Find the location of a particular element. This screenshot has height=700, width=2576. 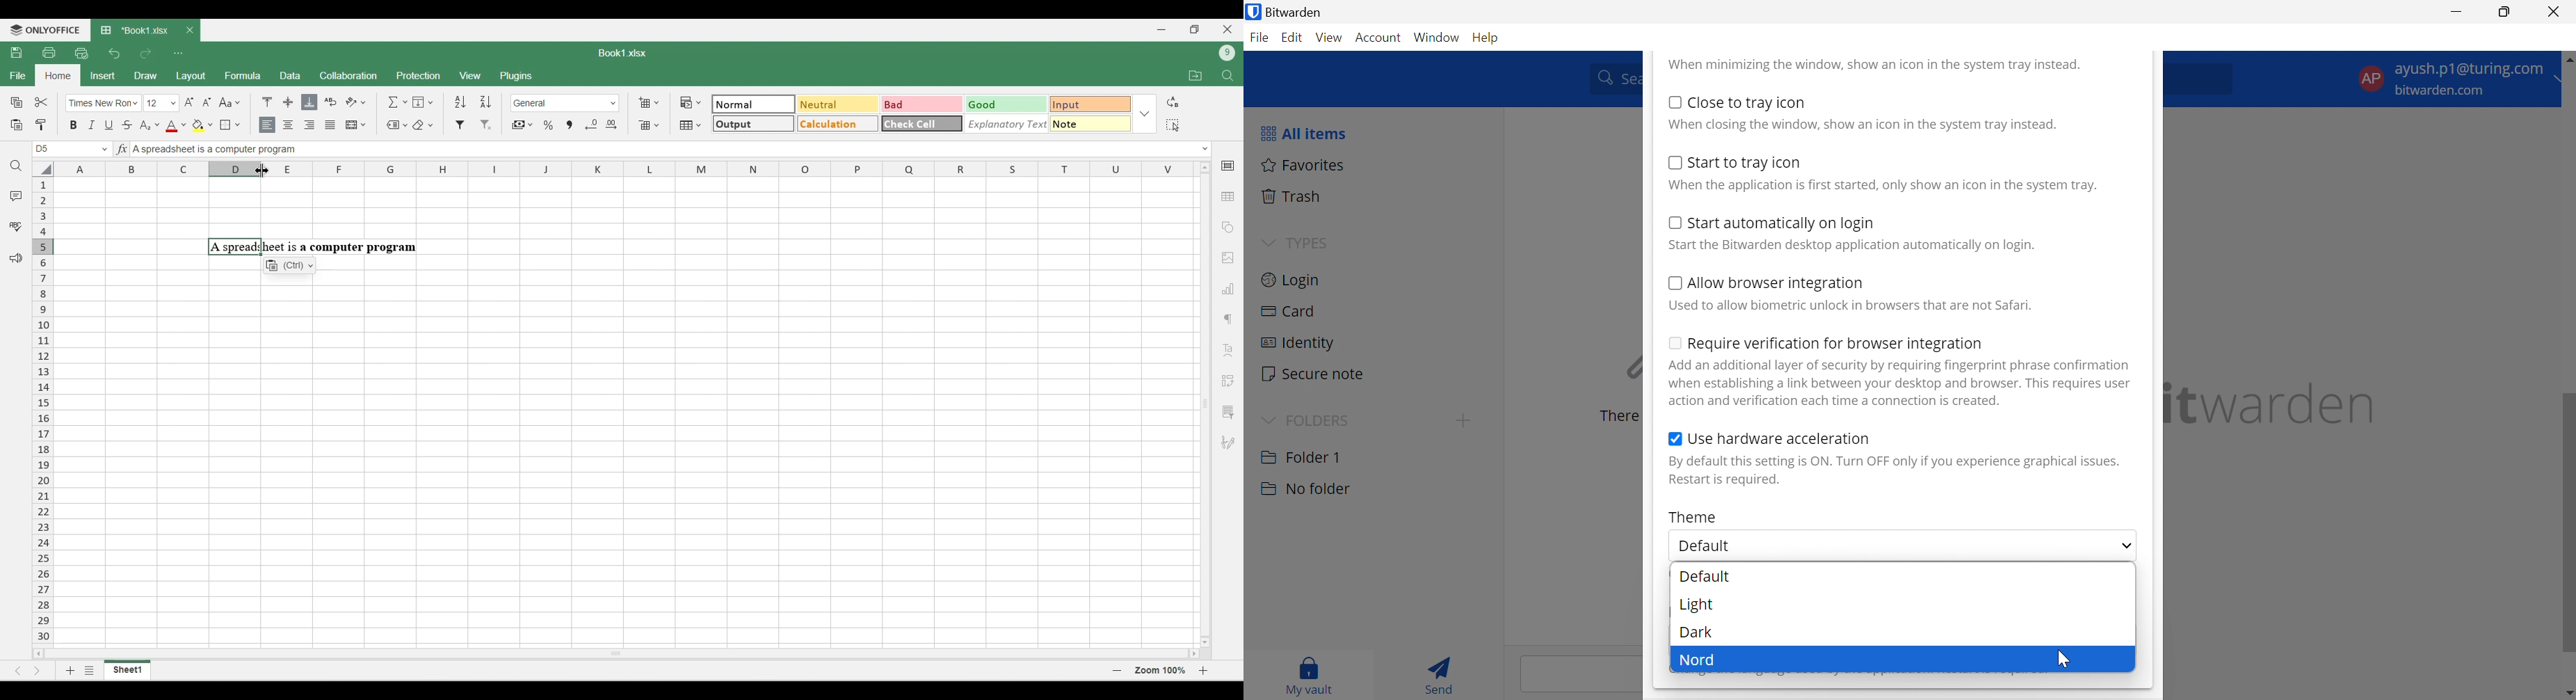

Used to allow biometric unlock in browsers that are not Safari is located at coordinates (1850, 305).